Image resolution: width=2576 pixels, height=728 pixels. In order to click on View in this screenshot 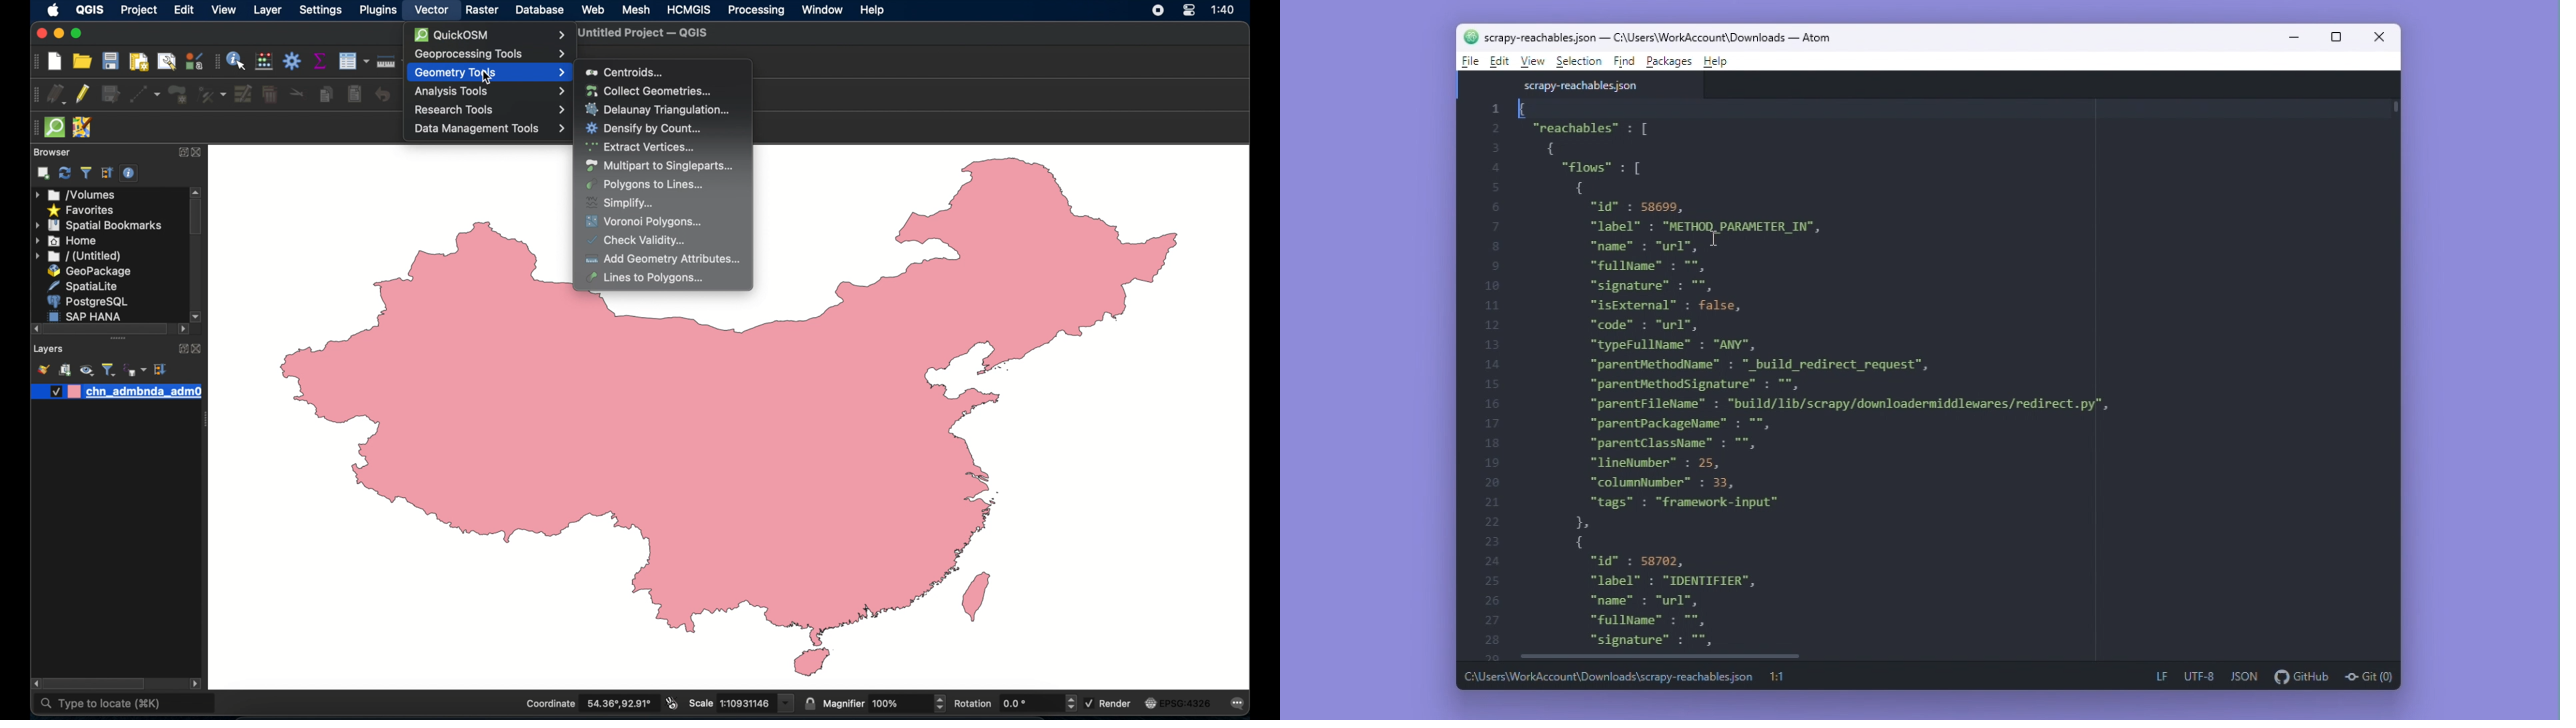, I will do `click(1535, 63)`.